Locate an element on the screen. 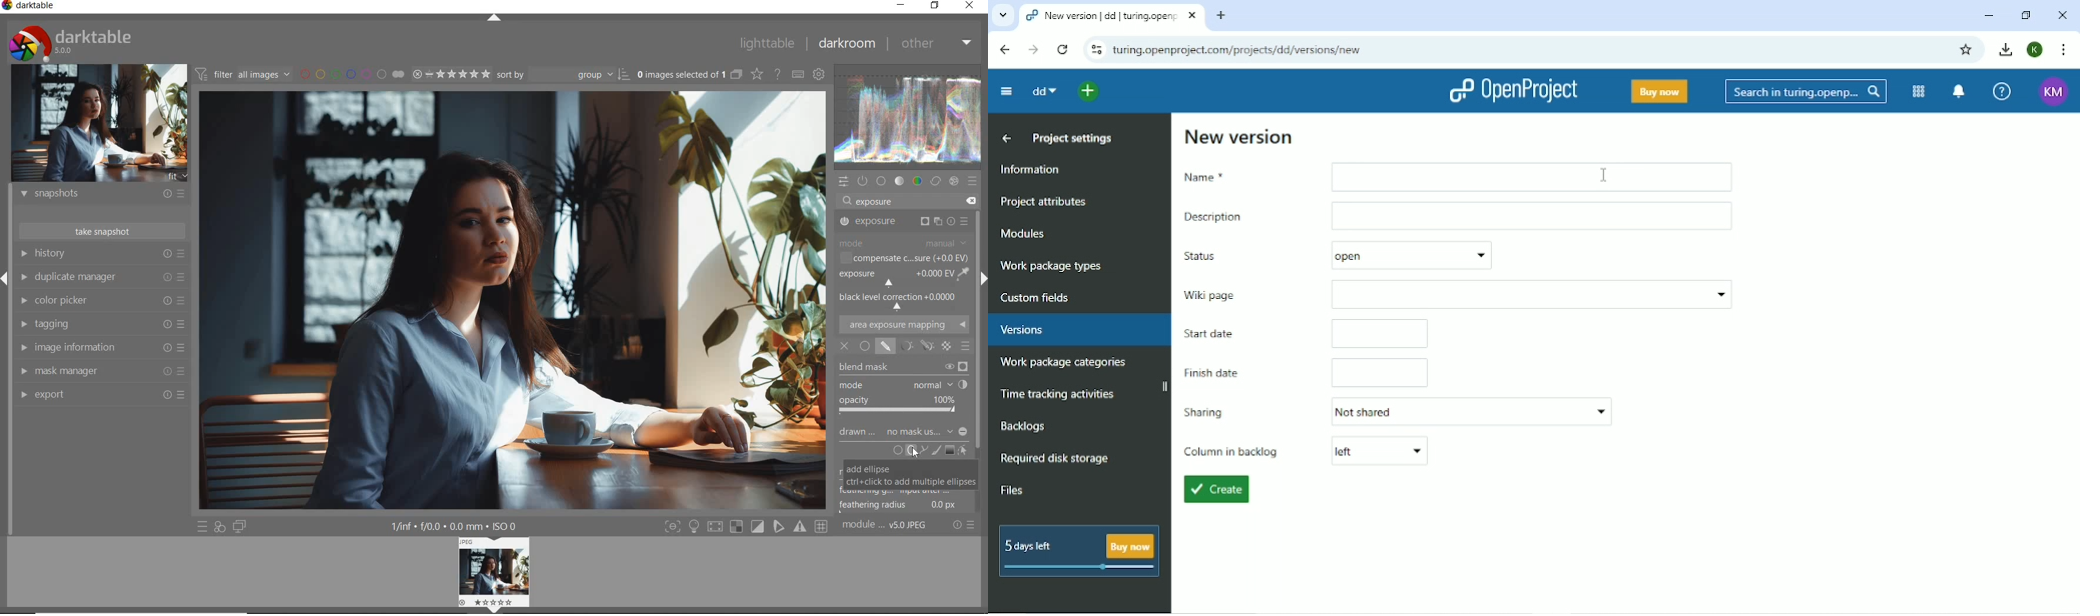 The height and width of the screenshot is (616, 2100). BLEND MASK is located at coordinates (902, 368).